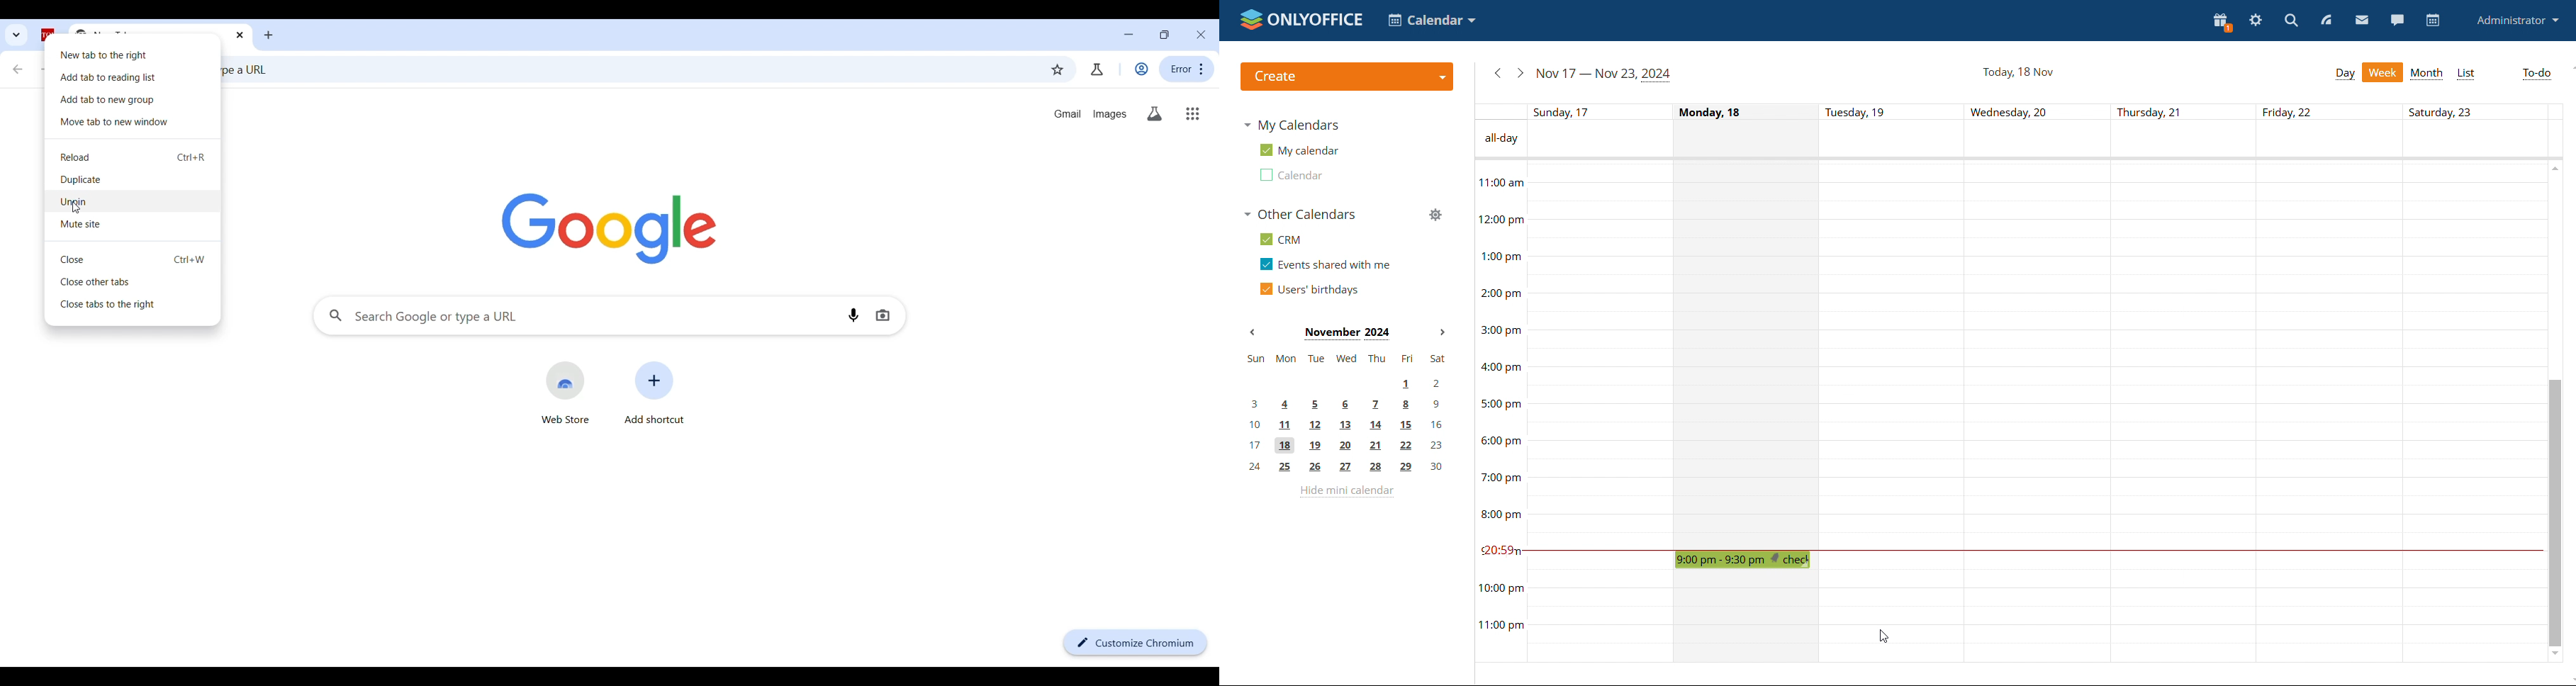 Image resolution: width=2576 pixels, height=700 pixels. What do you see at coordinates (2326, 19) in the screenshot?
I see `feed` at bounding box center [2326, 19].